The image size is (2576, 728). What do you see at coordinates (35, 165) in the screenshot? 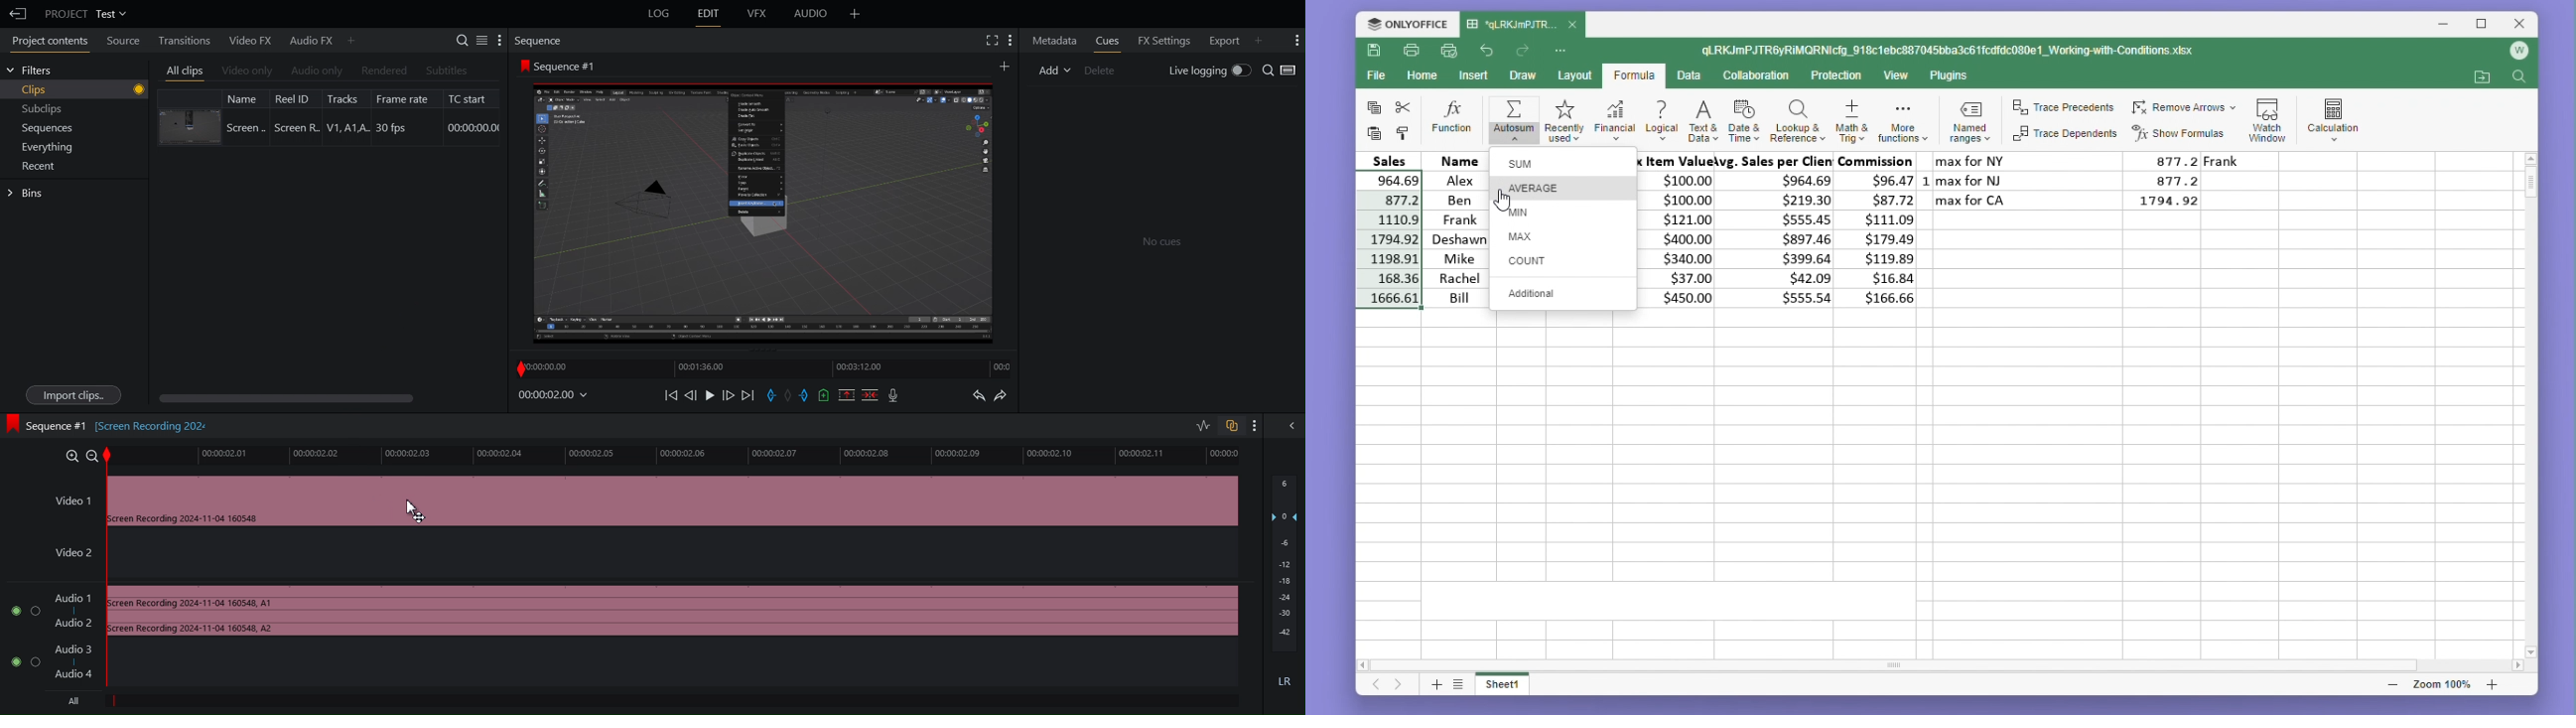
I see `Recent` at bounding box center [35, 165].